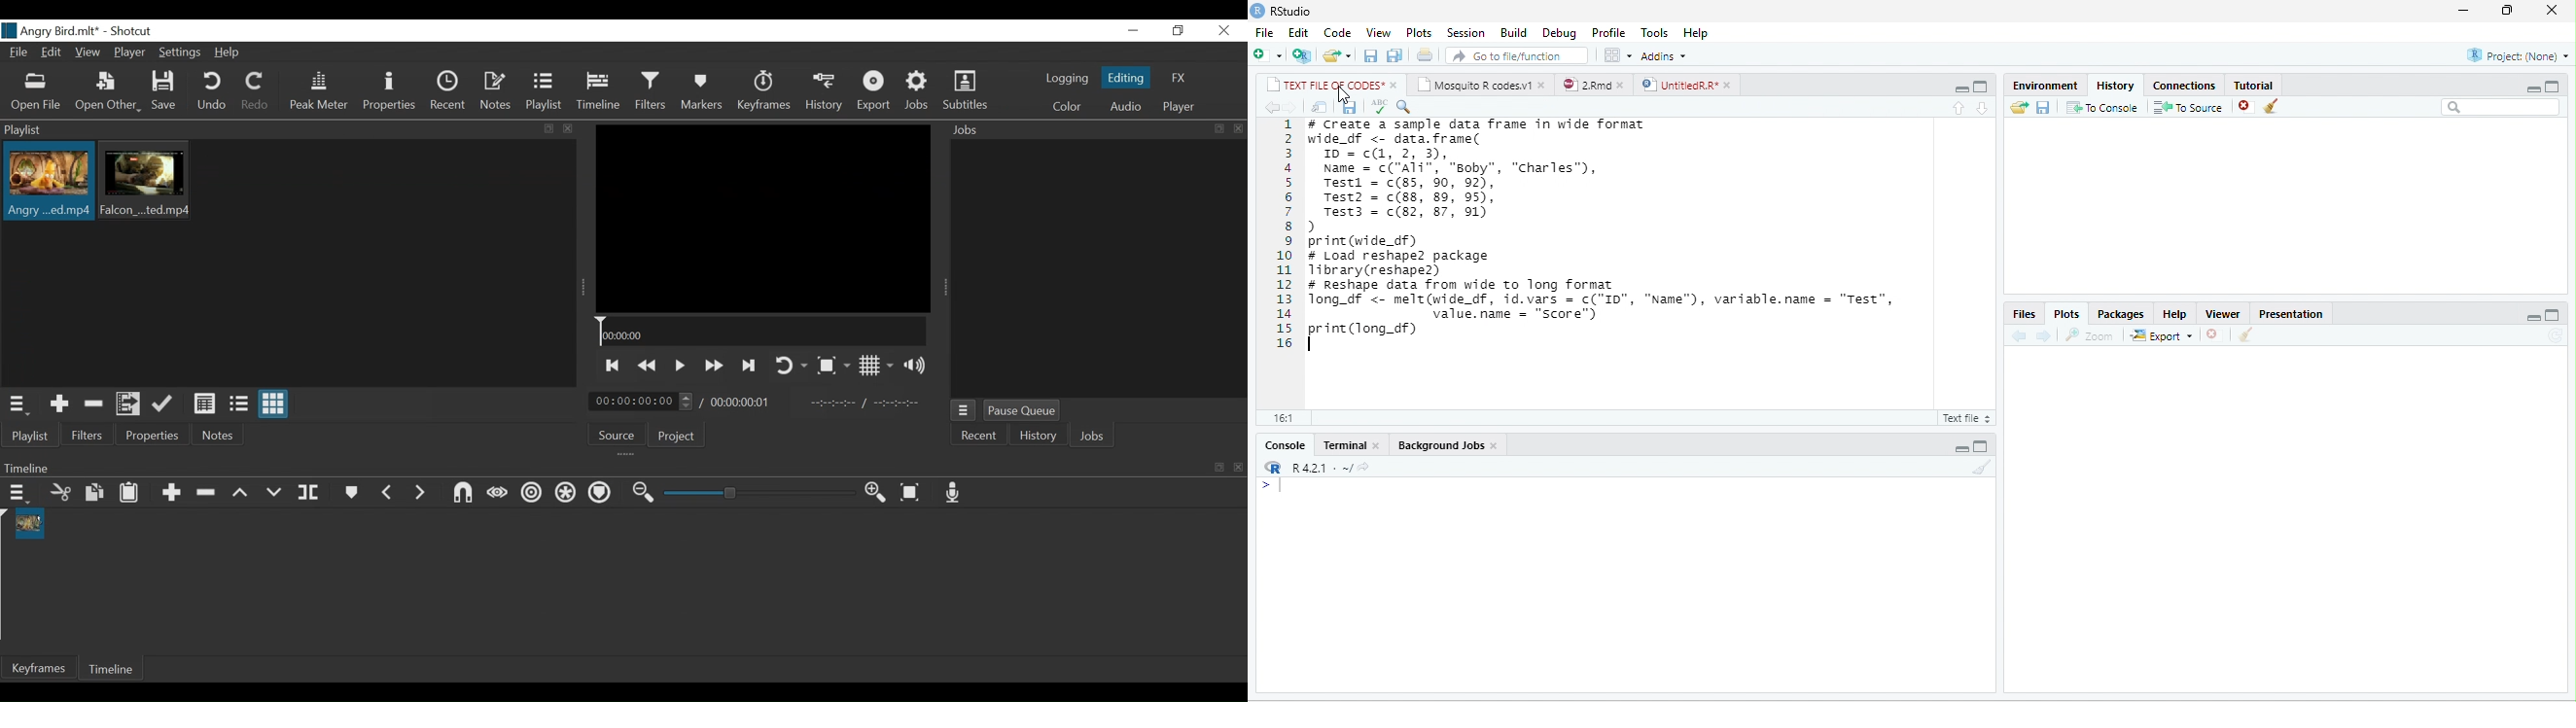 The height and width of the screenshot is (728, 2576). I want to click on refresh, so click(2556, 335).